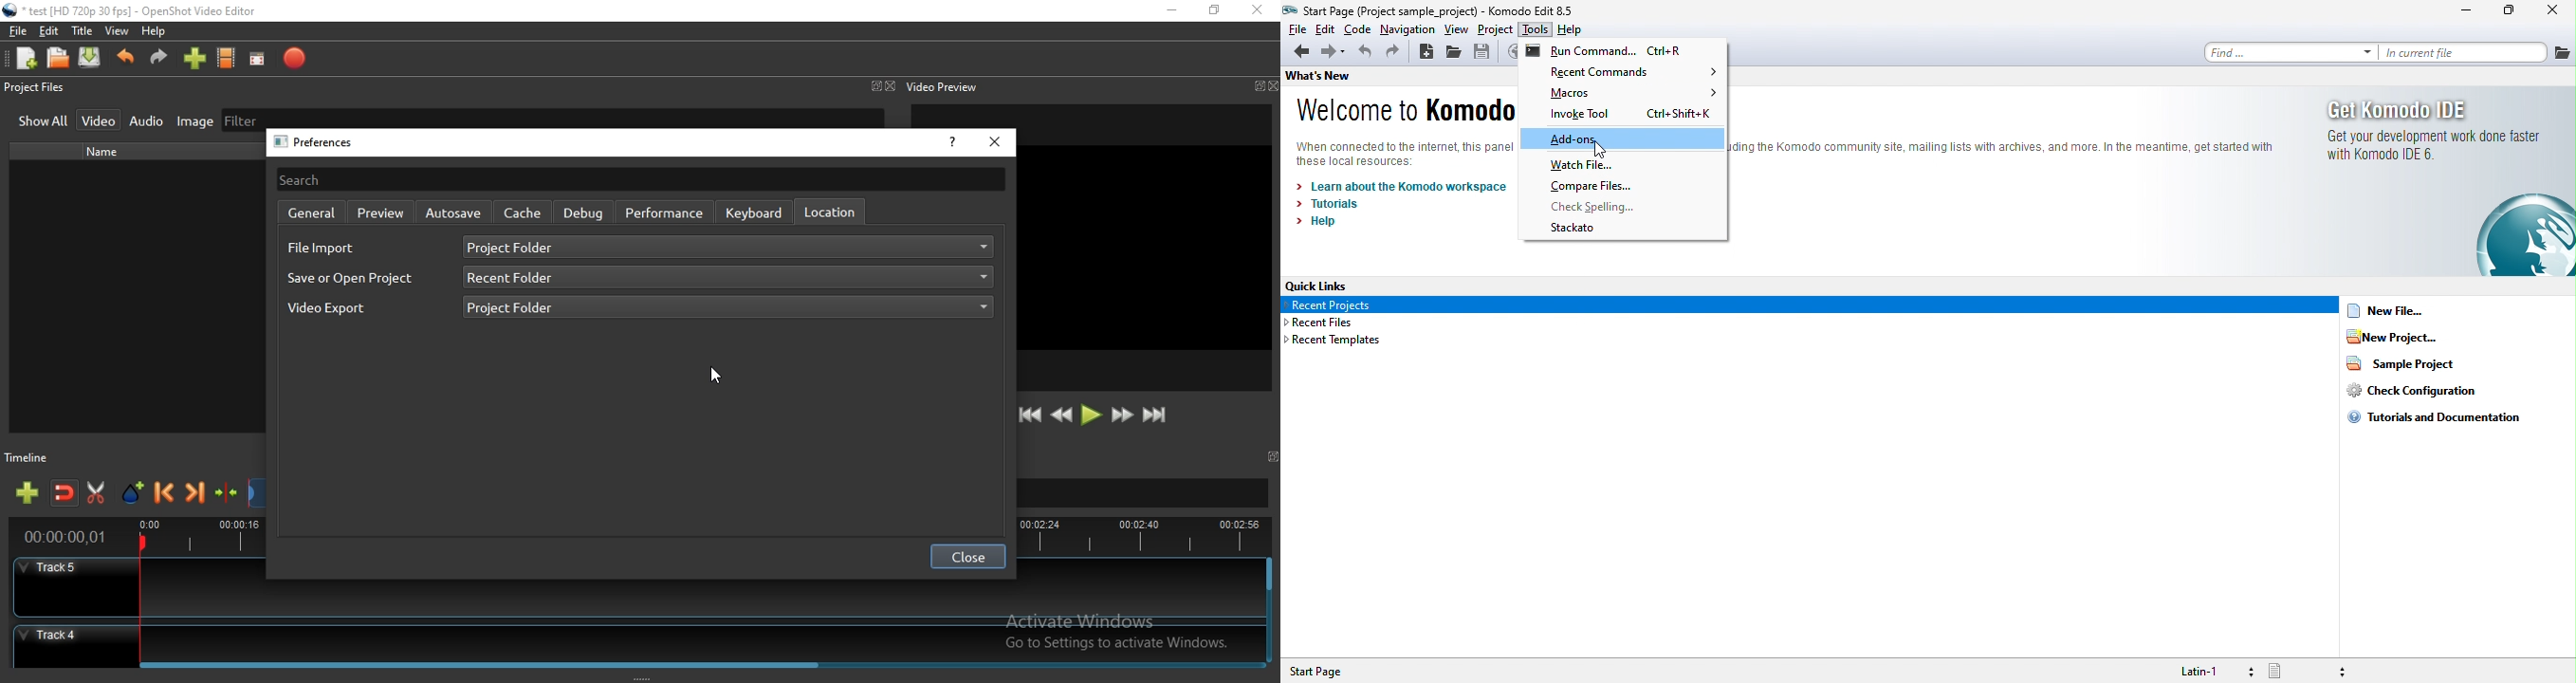 This screenshot has width=2576, height=700. What do you see at coordinates (1583, 165) in the screenshot?
I see `watch file` at bounding box center [1583, 165].